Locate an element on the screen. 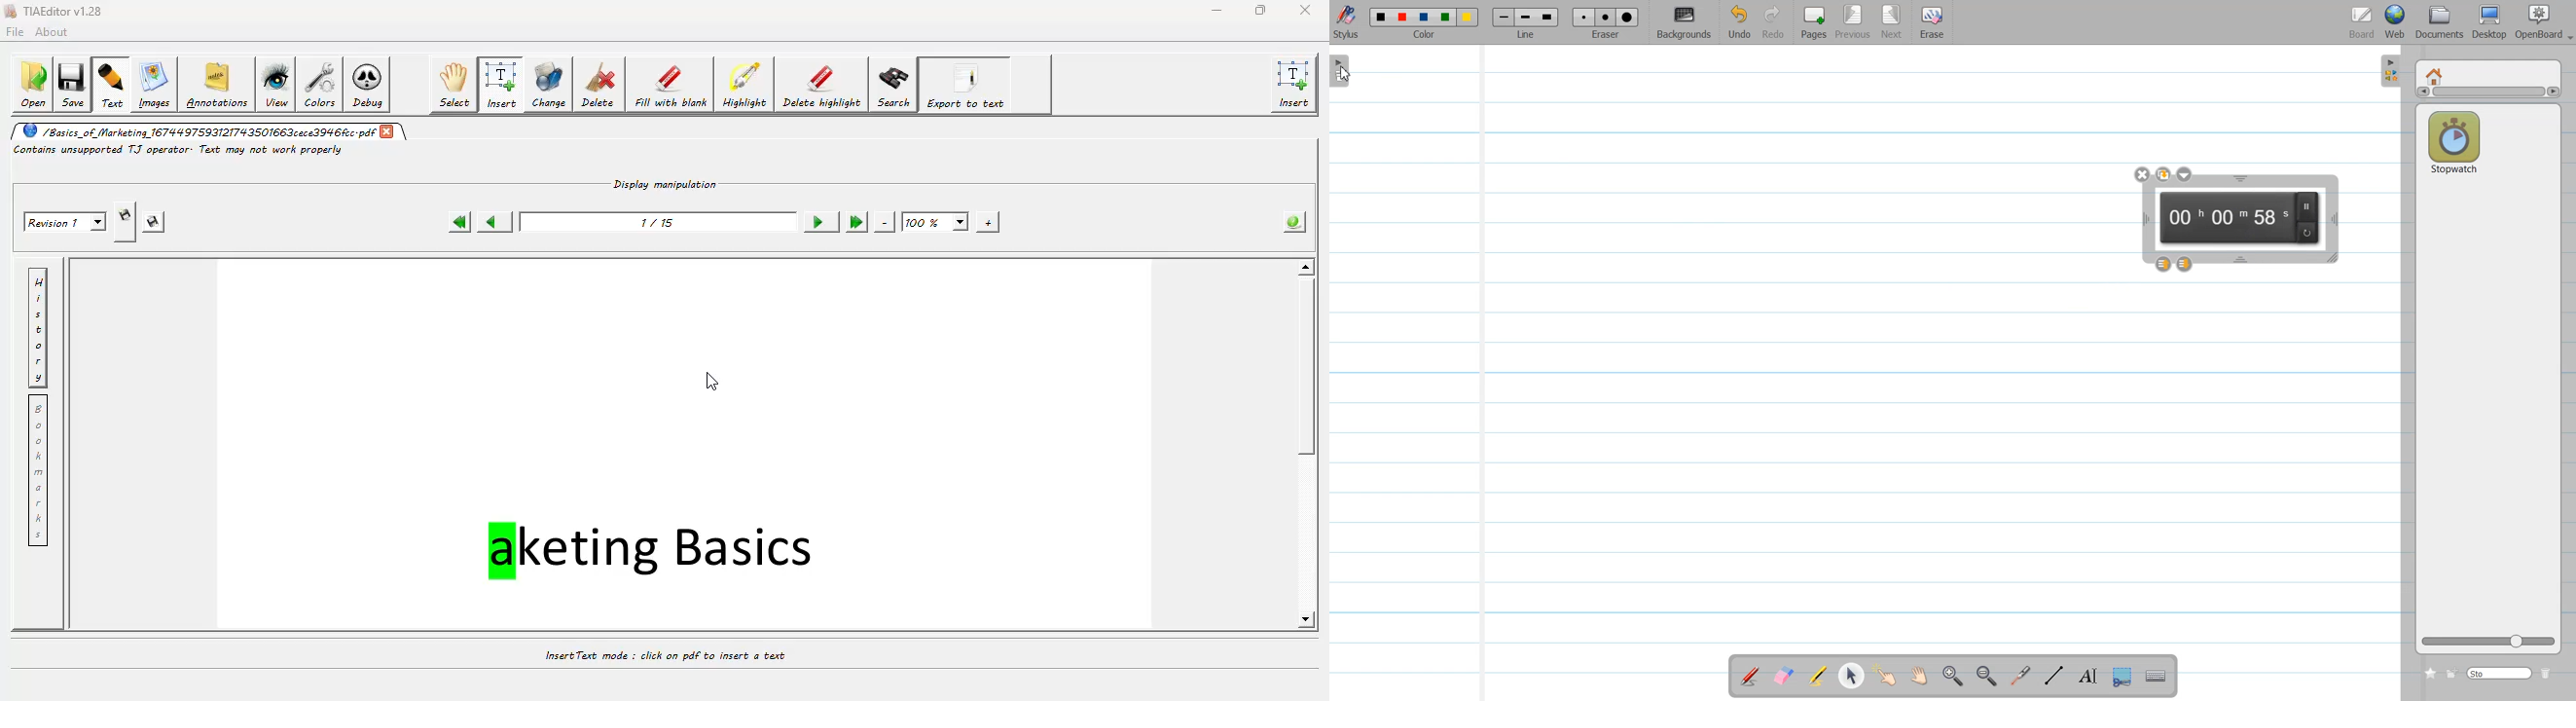 This screenshot has width=2576, height=728. zoom out is located at coordinates (885, 222).